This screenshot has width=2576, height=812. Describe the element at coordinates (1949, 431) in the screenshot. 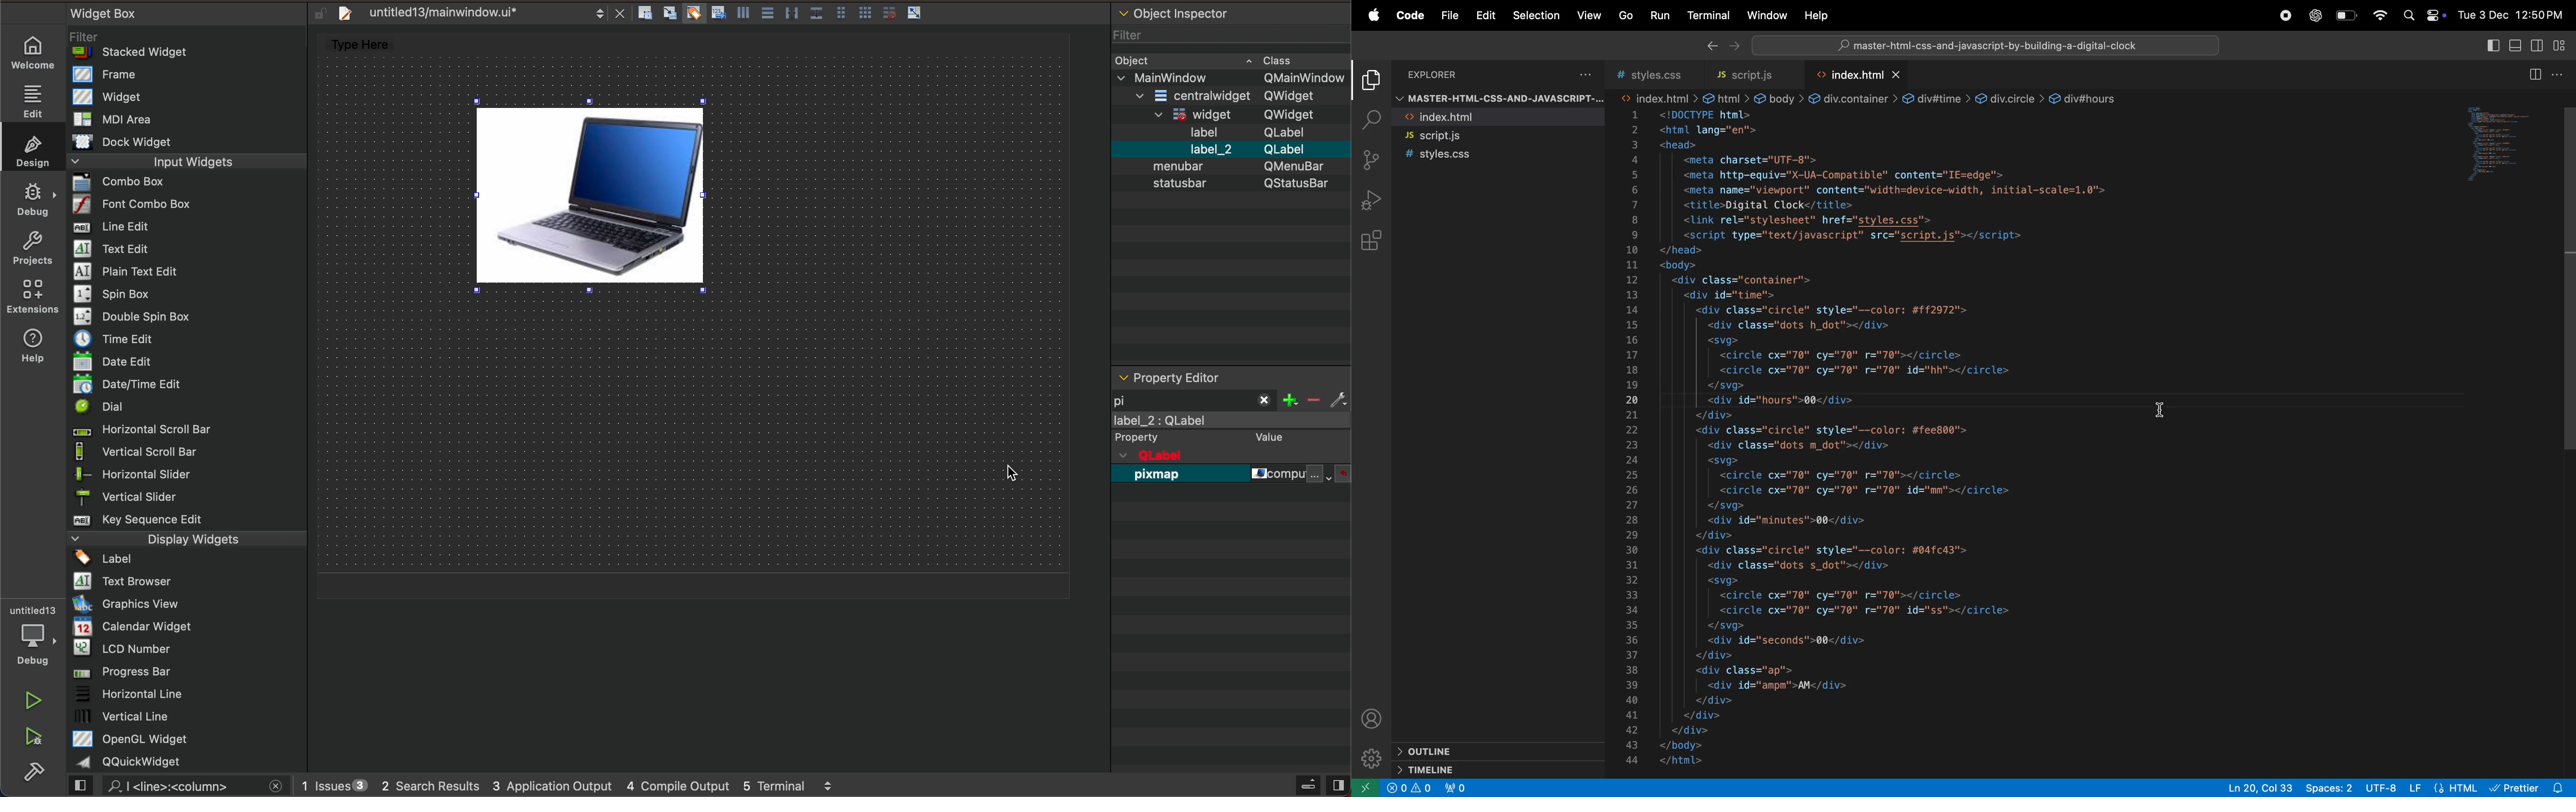

I see `code block` at that location.